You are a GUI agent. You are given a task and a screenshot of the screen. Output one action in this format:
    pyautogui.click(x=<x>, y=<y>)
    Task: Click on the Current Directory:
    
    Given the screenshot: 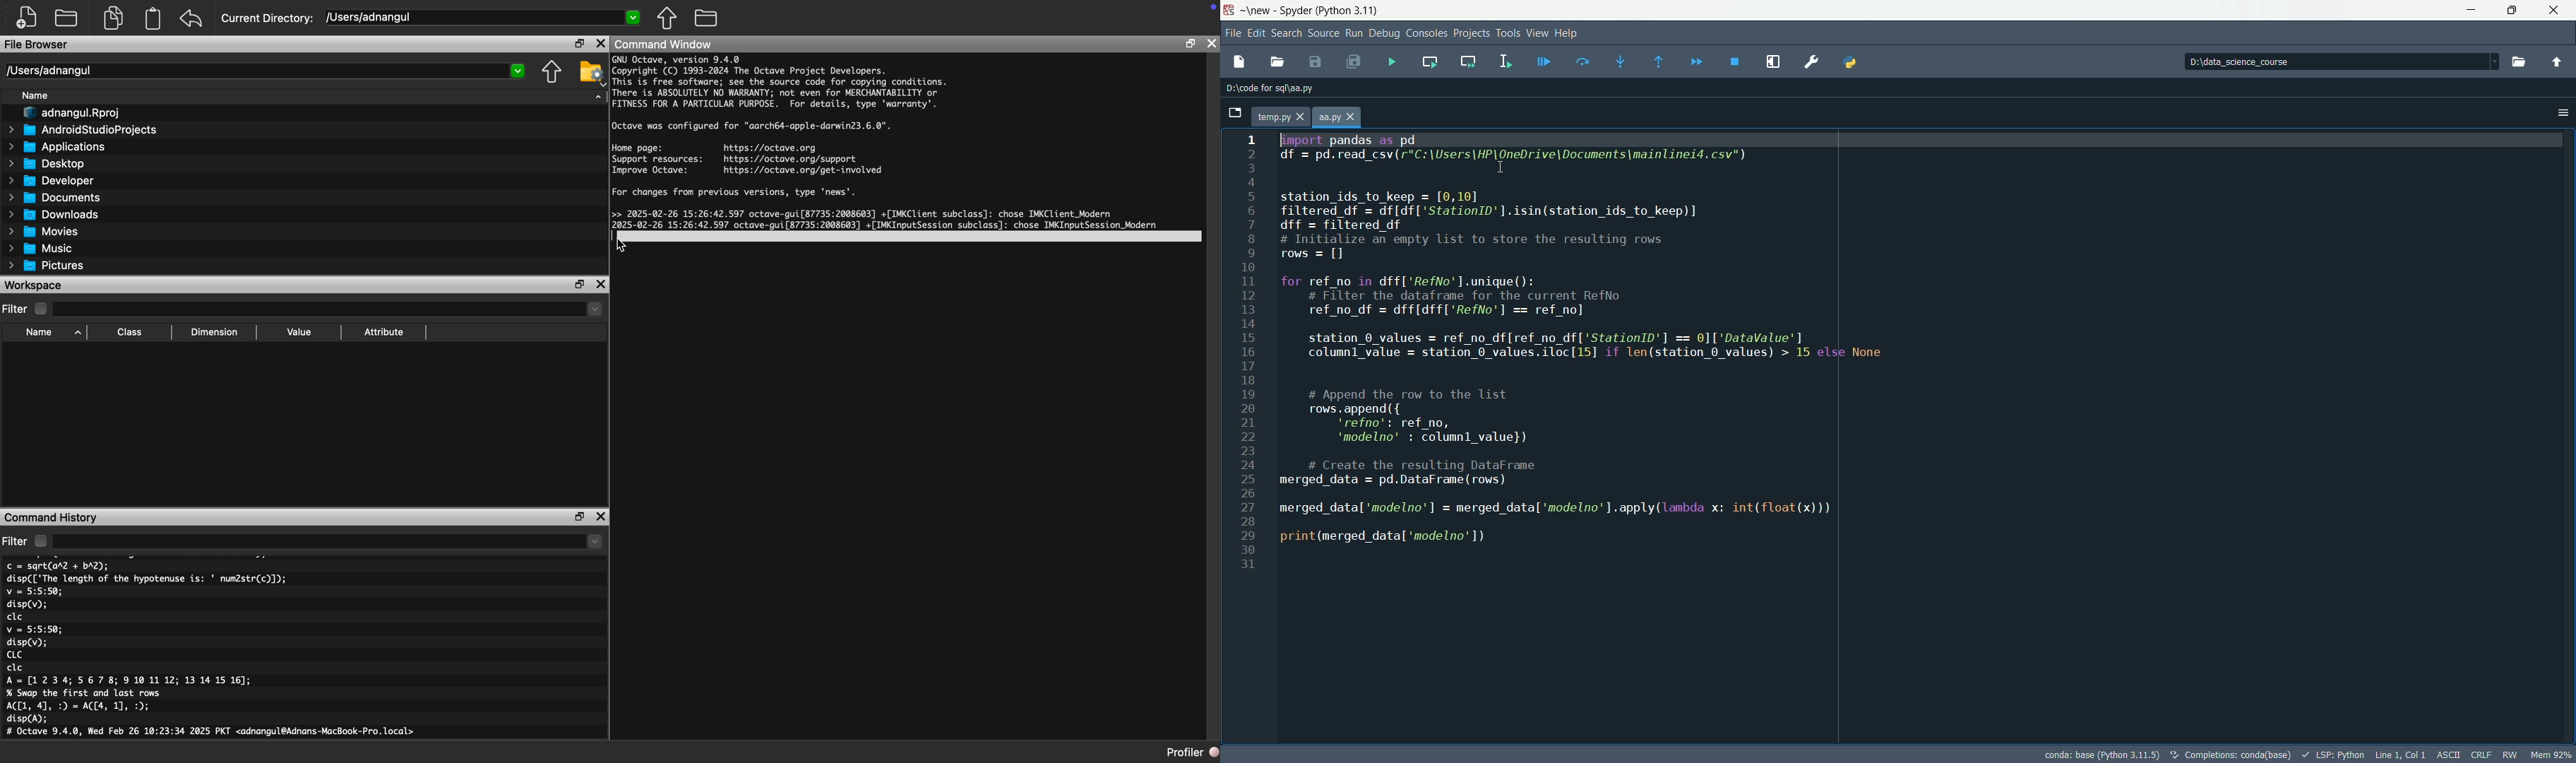 What is the action you would take?
    pyautogui.click(x=269, y=19)
    